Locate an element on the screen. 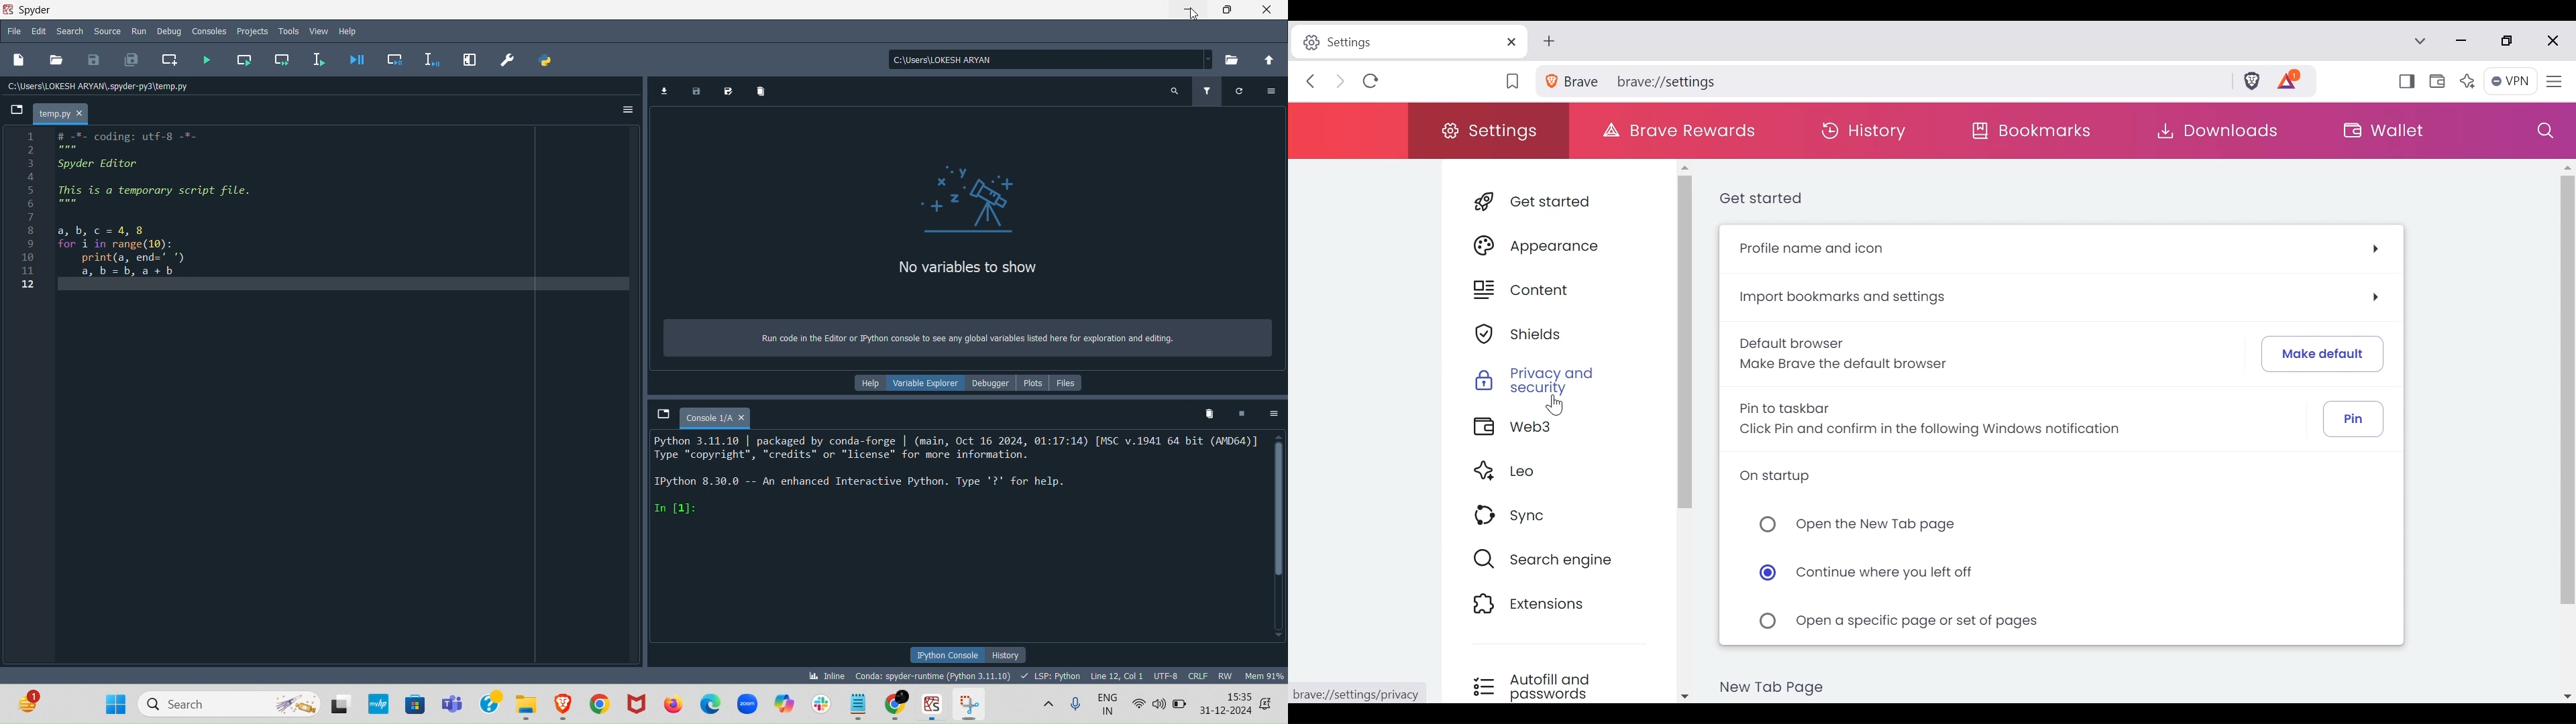 This screenshot has width=2576, height=728. Import data is located at coordinates (667, 89).